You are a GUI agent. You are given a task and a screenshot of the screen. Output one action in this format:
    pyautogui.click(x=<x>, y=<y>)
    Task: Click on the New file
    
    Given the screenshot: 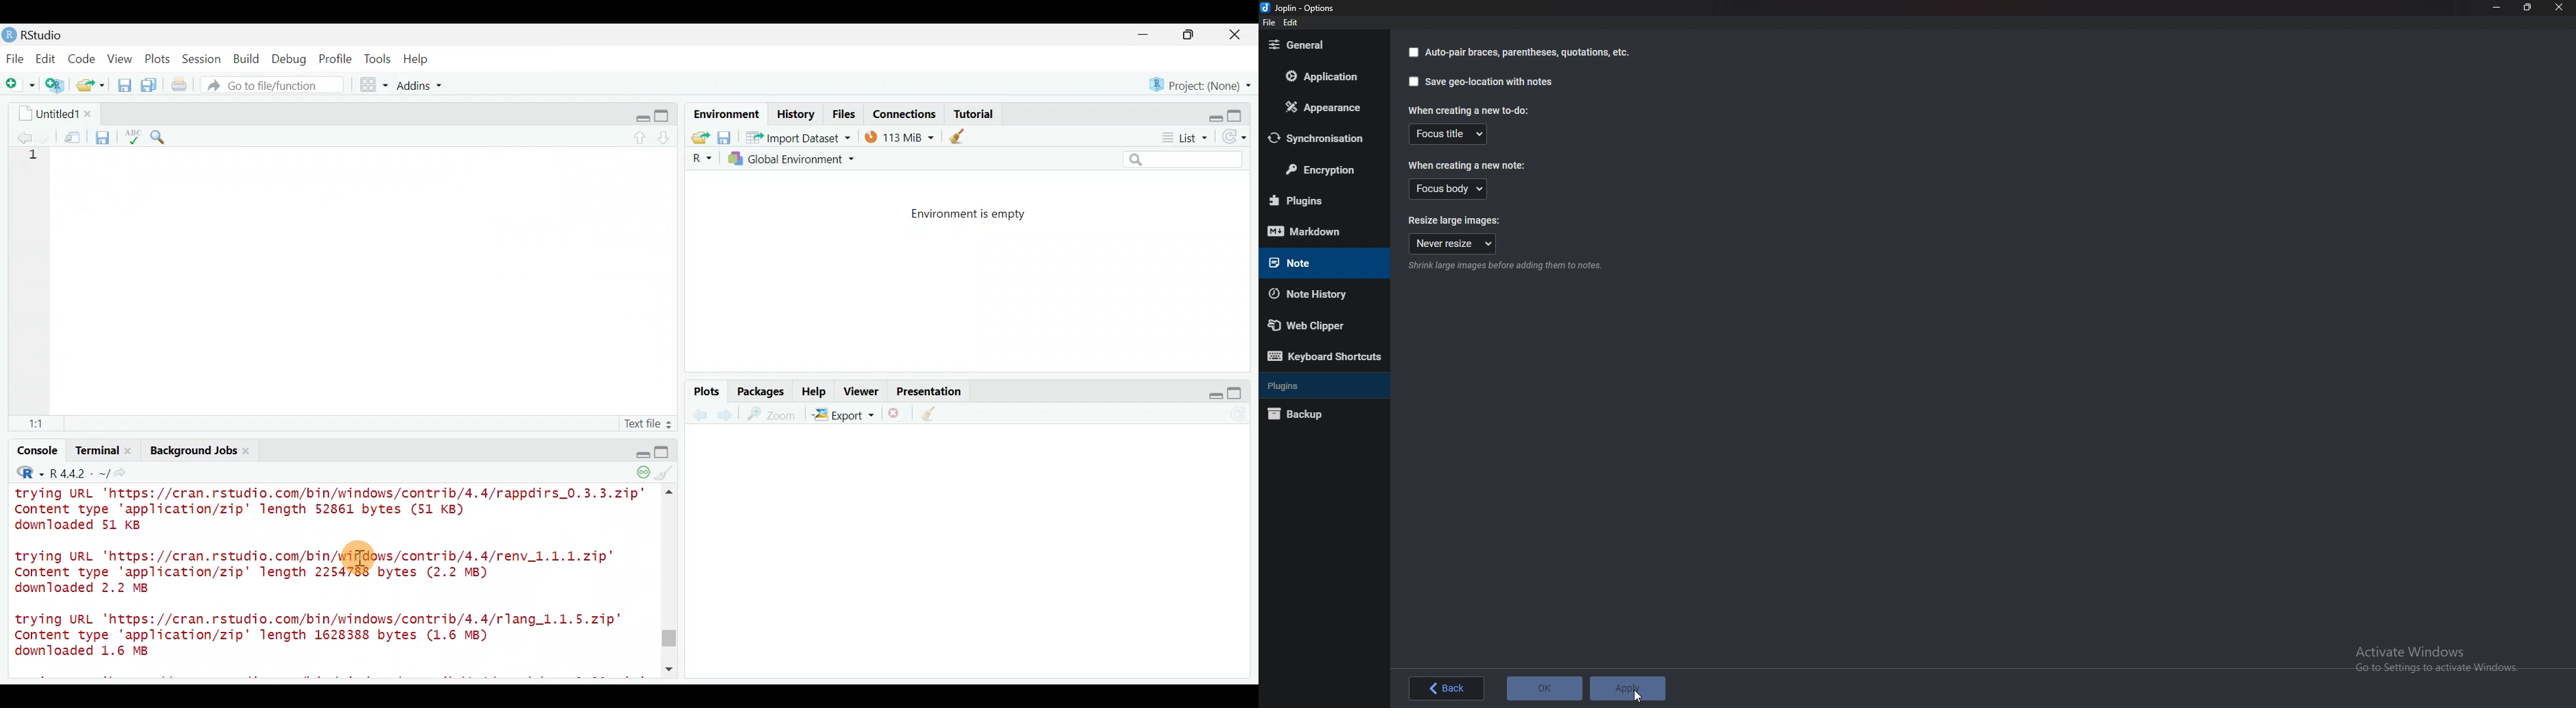 What is the action you would take?
    pyautogui.click(x=19, y=85)
    